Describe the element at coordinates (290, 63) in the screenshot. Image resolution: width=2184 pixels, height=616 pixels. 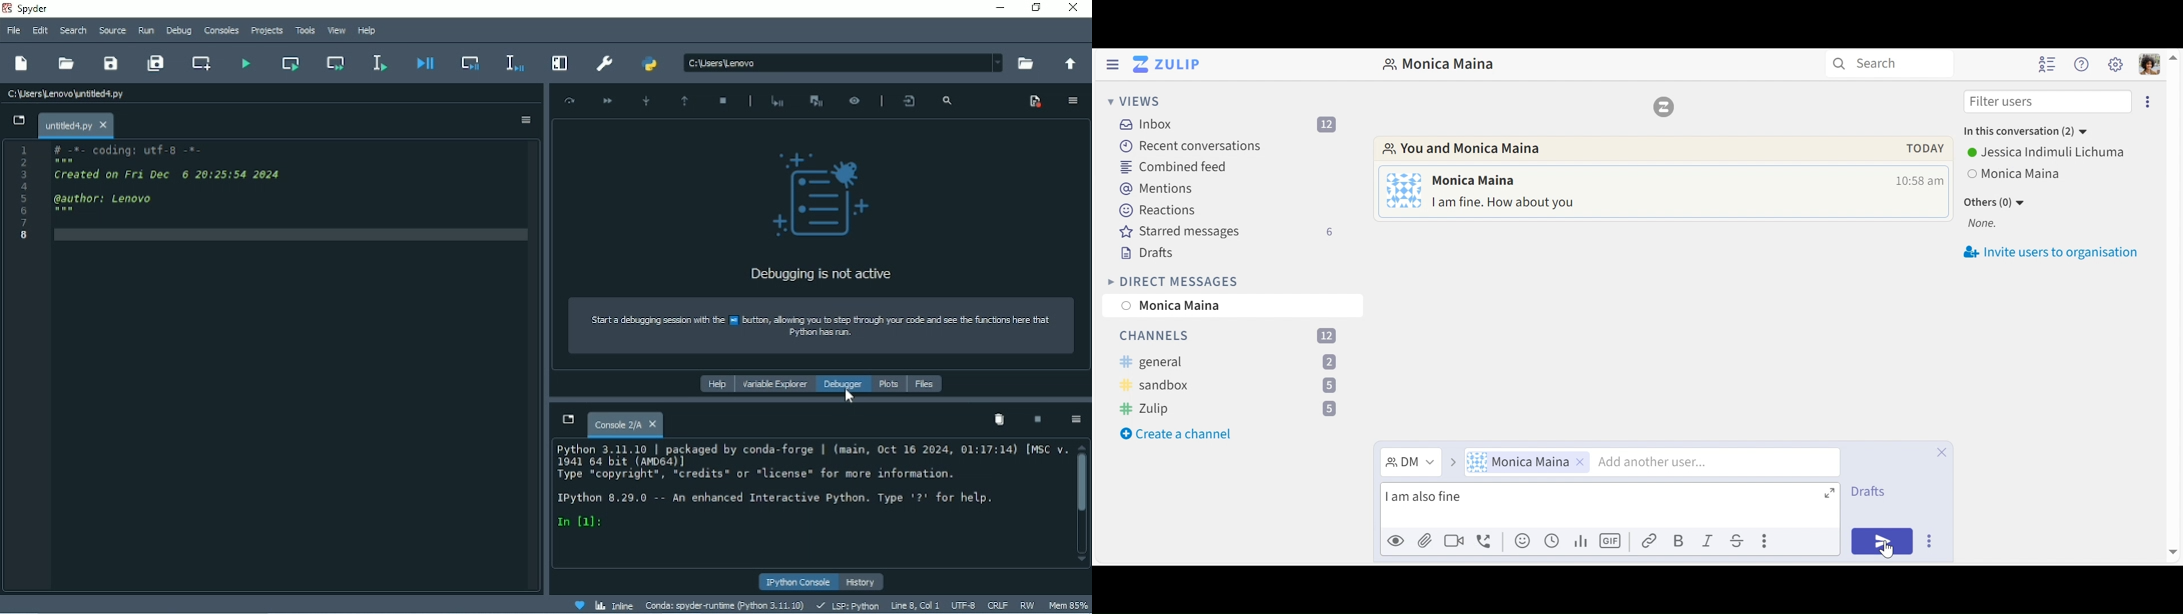
I see `Run current cell` at that location.